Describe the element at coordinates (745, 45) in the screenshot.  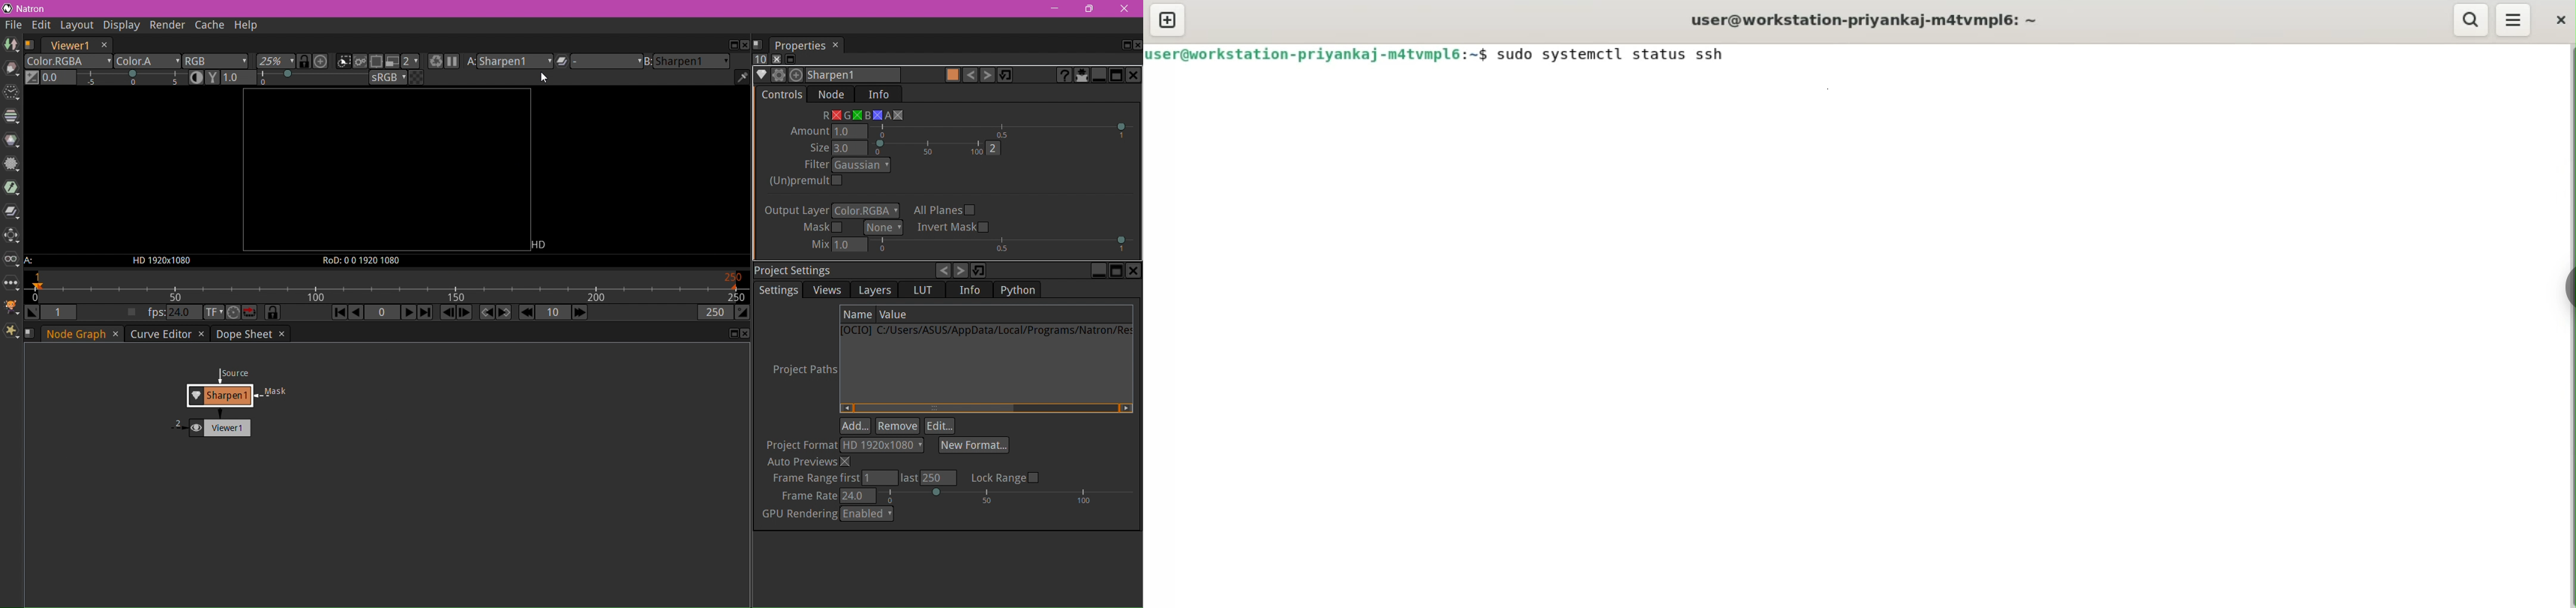
I see `Close pane` at that location.